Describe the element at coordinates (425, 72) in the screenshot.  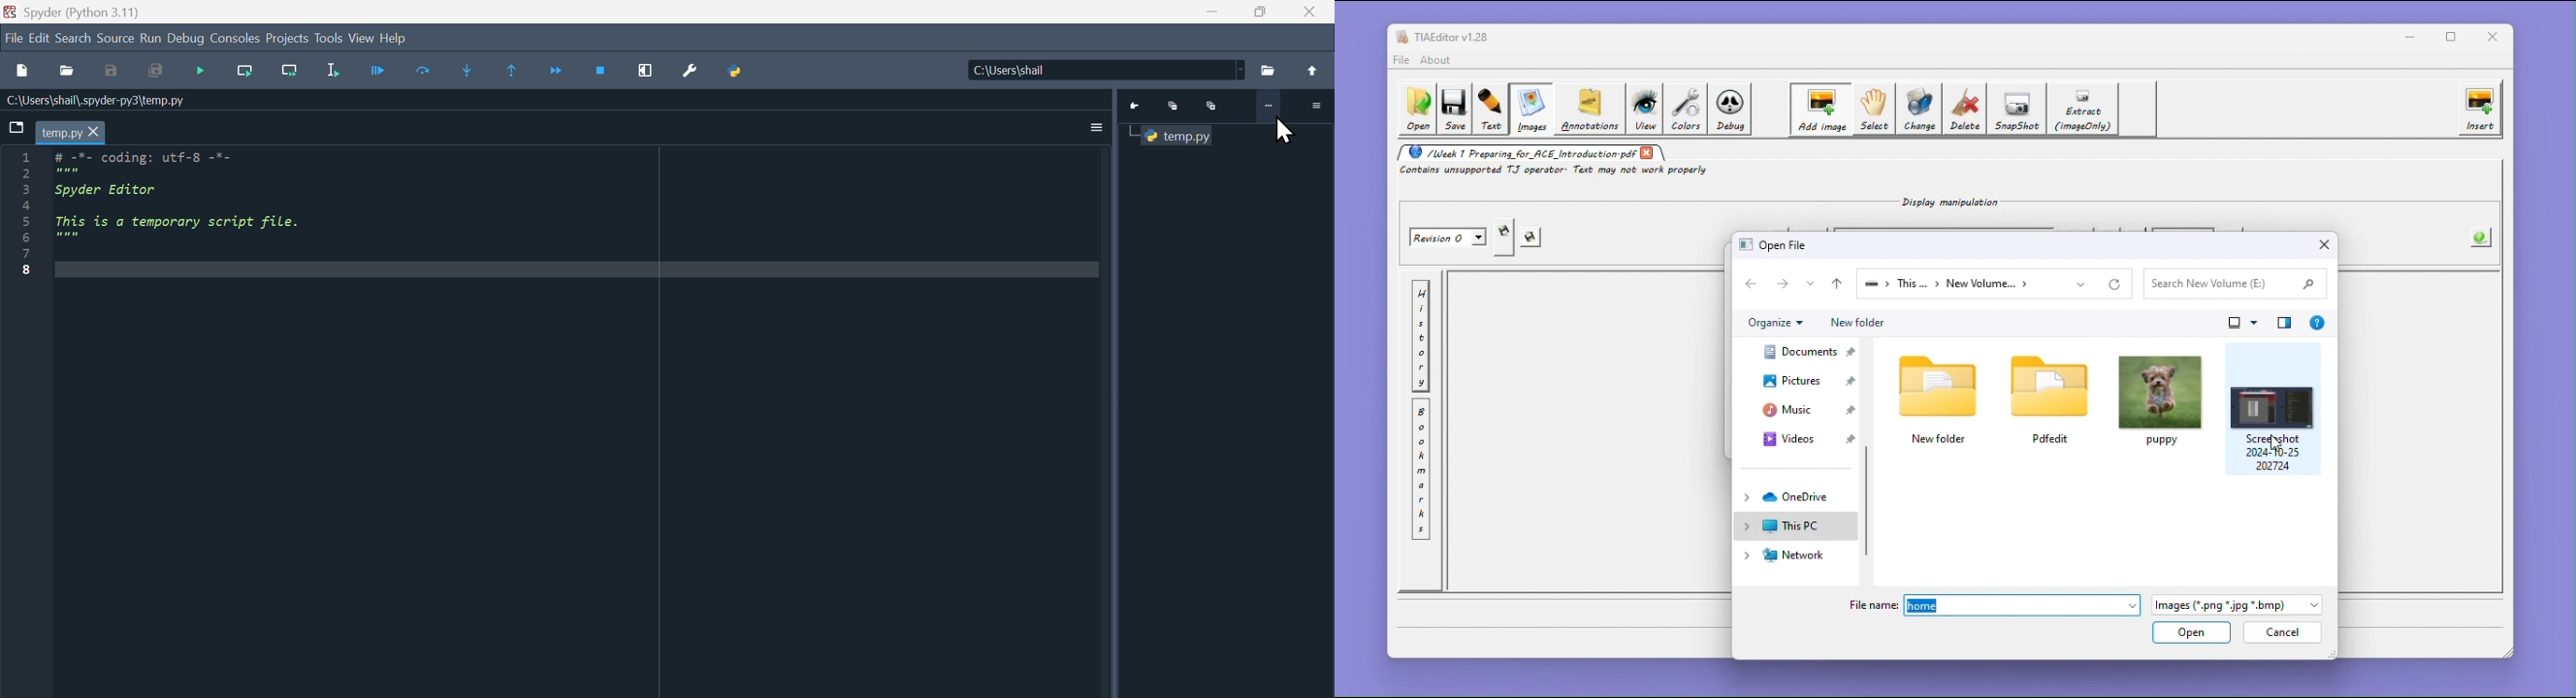
I see `Execute current line` at that location.